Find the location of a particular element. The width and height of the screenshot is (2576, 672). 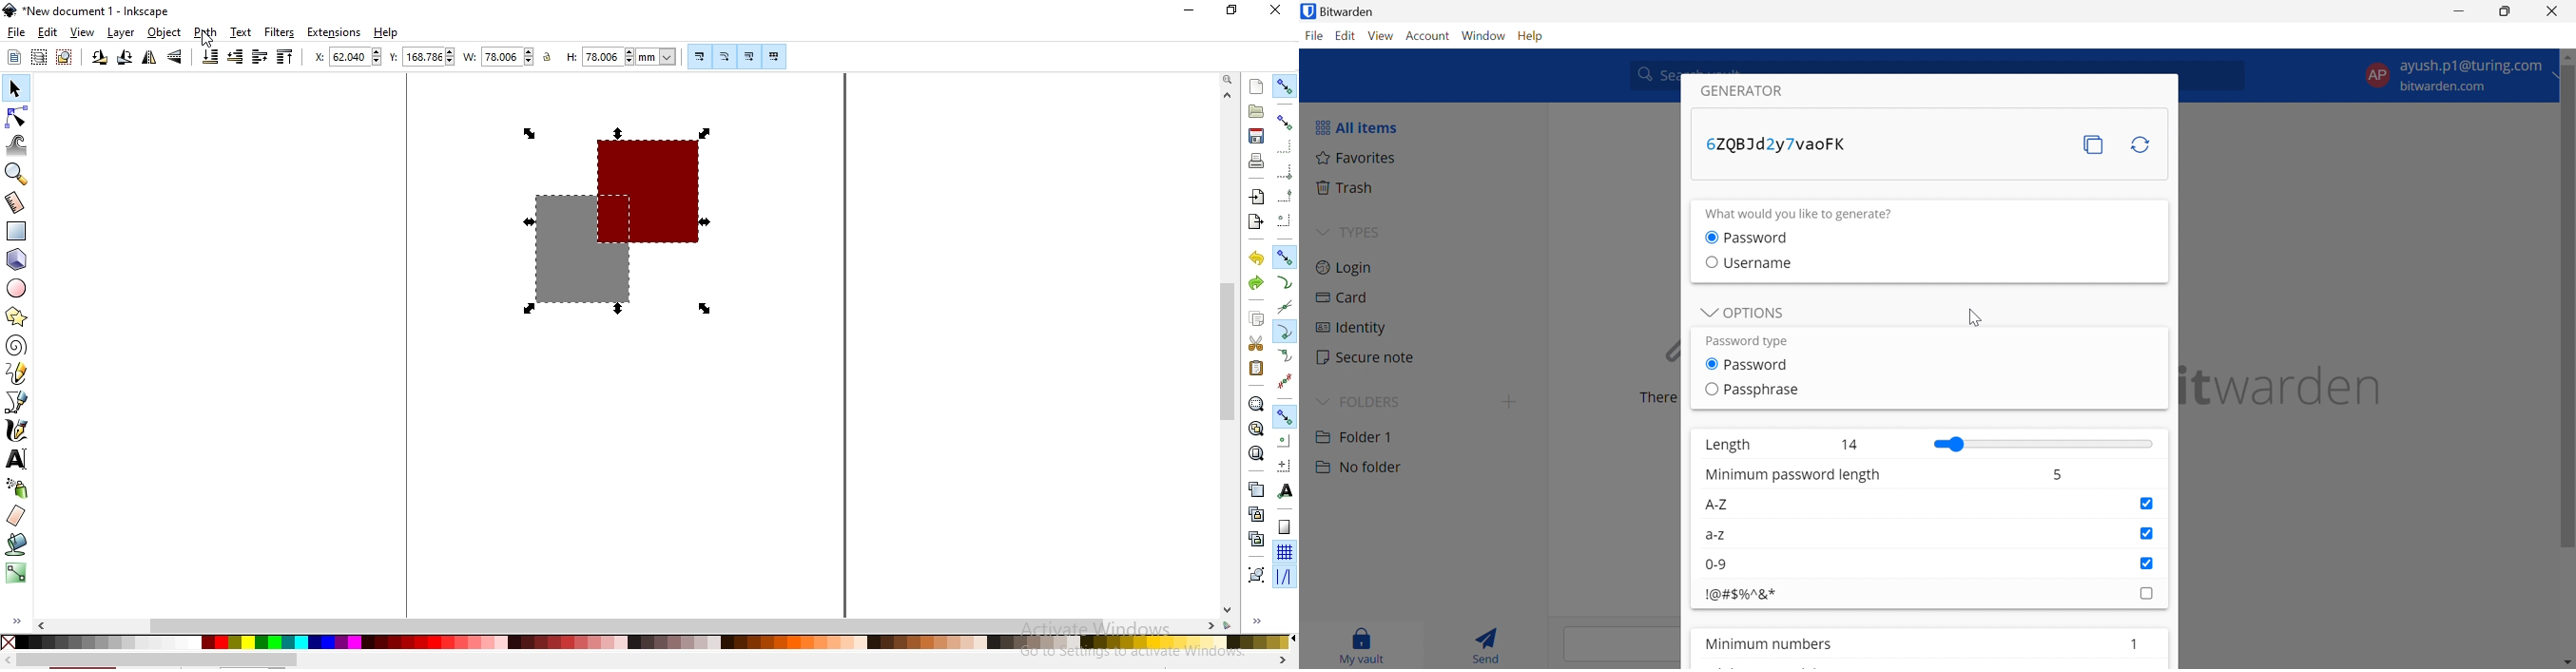

snap midpoints of bounding box edges is located at coordinates (1286, 196).